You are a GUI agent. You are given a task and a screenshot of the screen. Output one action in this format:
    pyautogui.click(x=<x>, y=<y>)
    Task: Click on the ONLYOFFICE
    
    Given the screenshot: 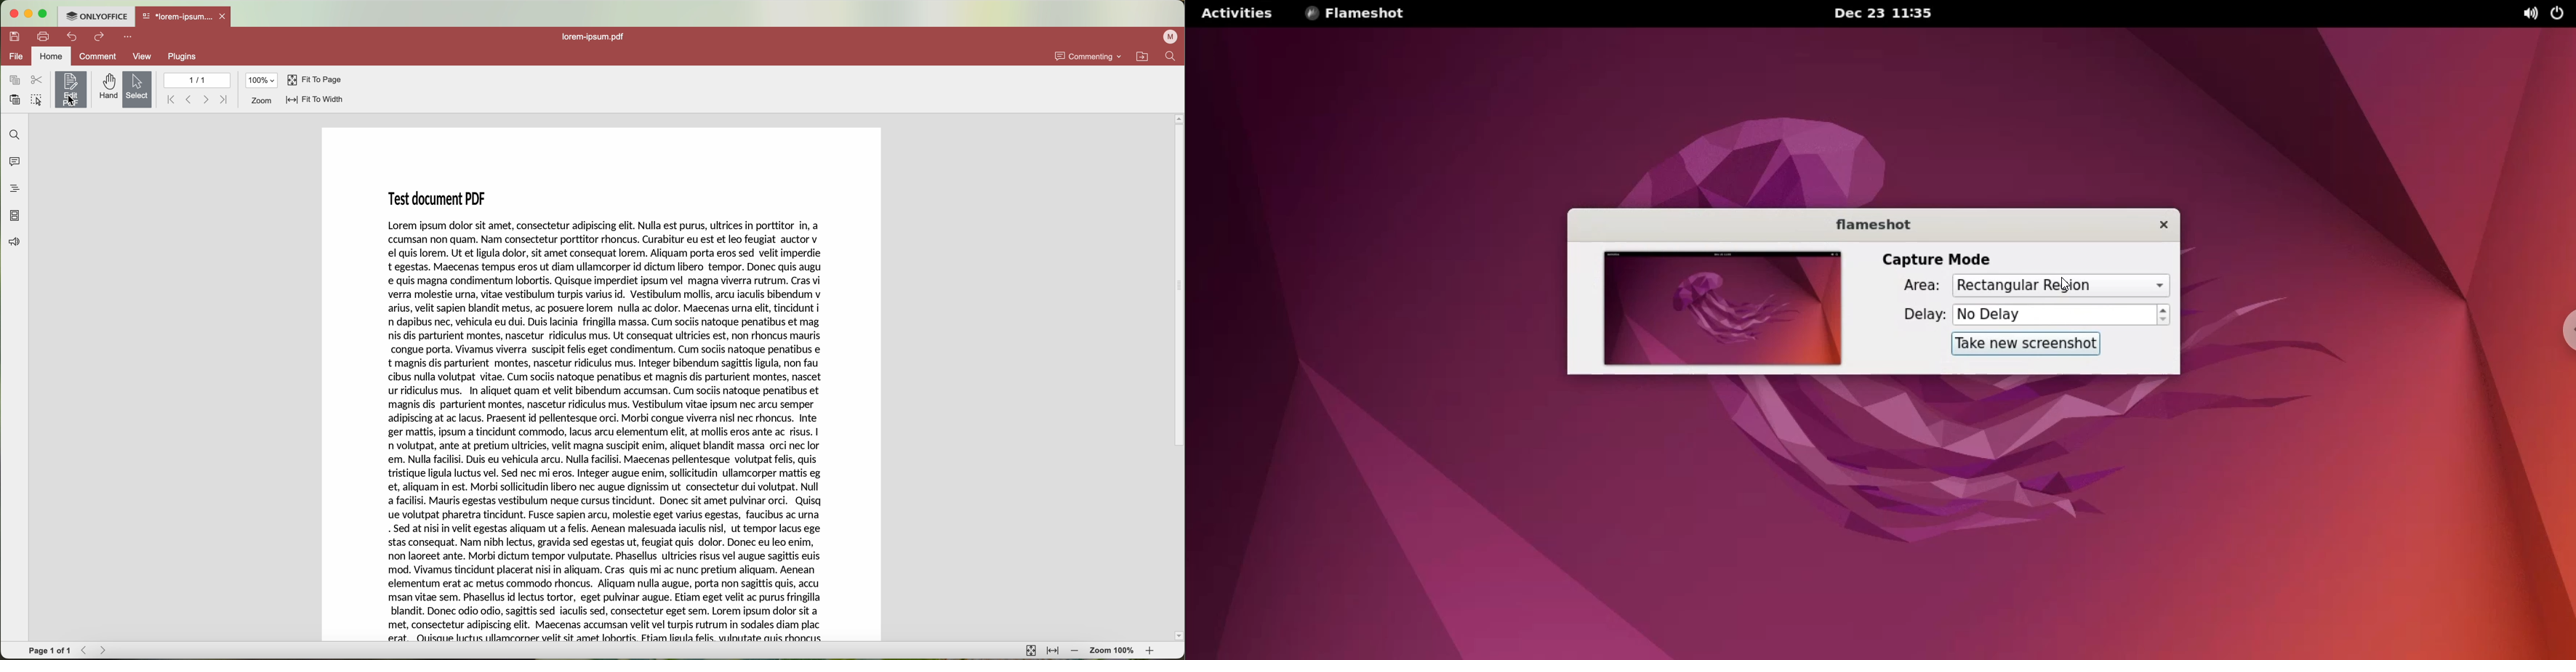 What is the action you would take?
    pyautogui.click(x=98, y=17)
    